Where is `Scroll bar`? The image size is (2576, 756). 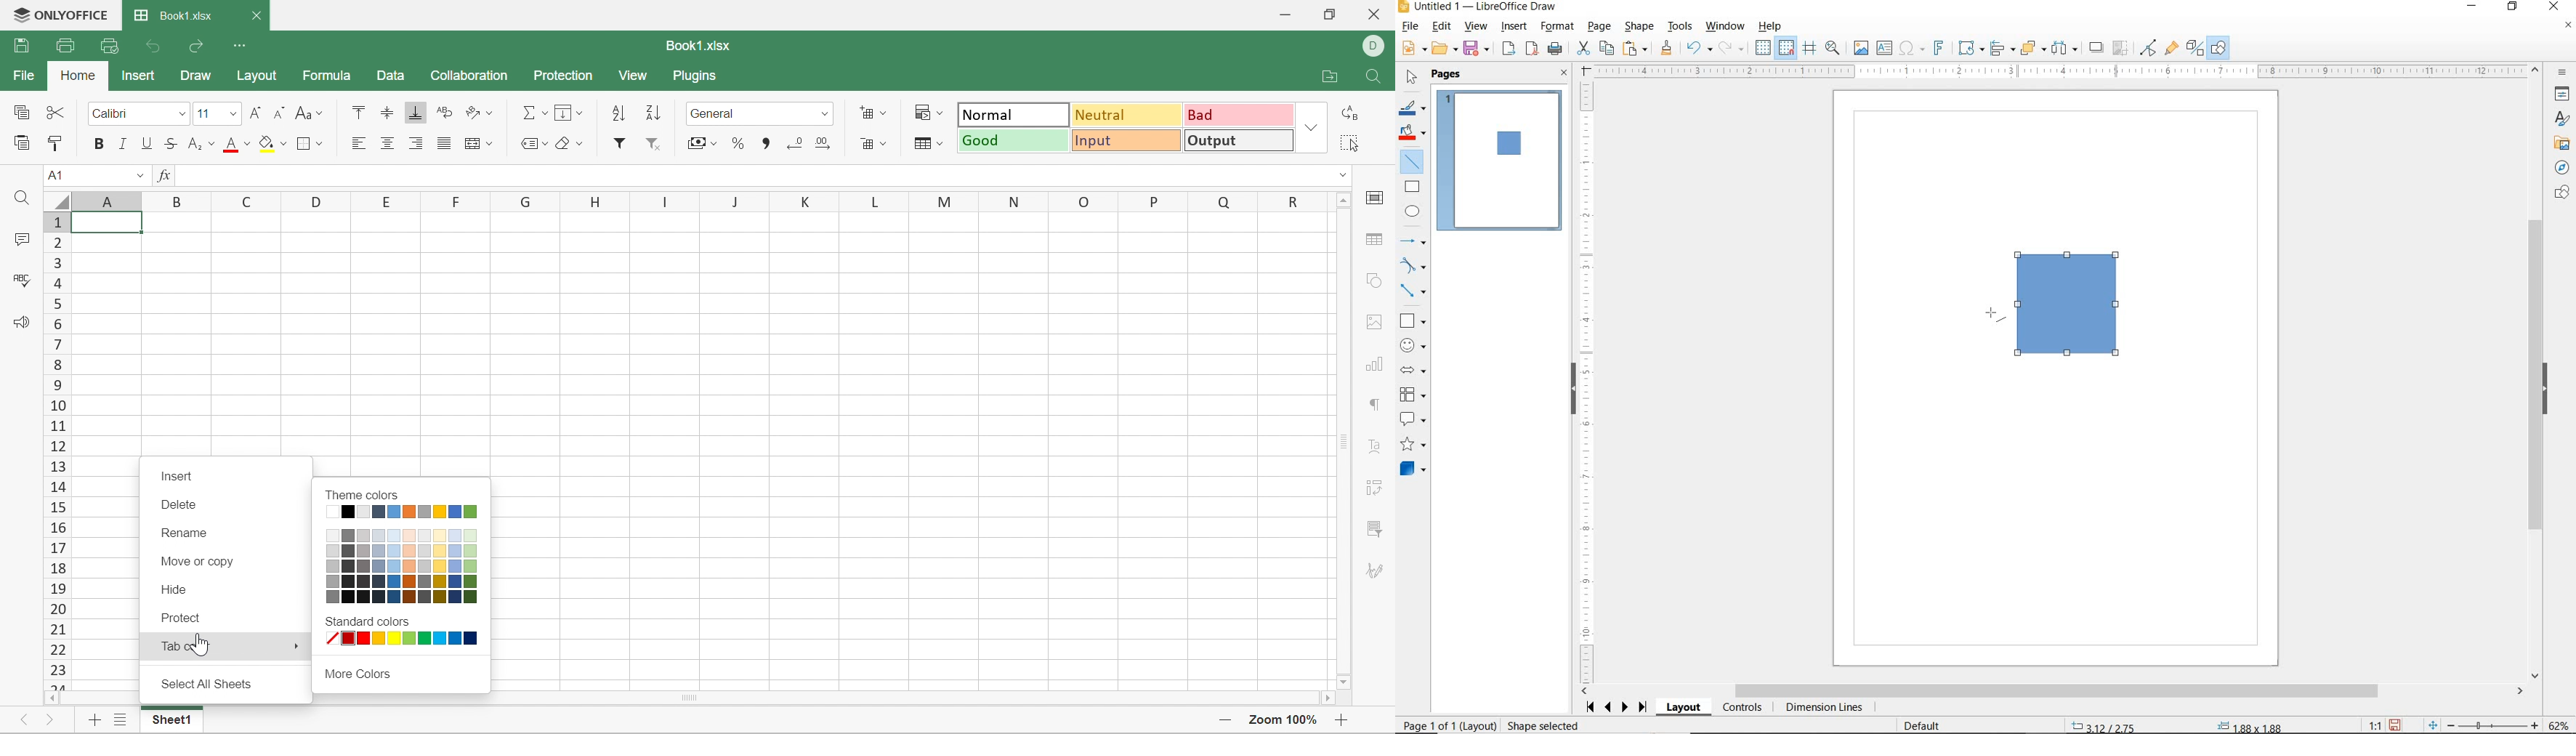 Scroll bar is located at coordinates (1344, 441).